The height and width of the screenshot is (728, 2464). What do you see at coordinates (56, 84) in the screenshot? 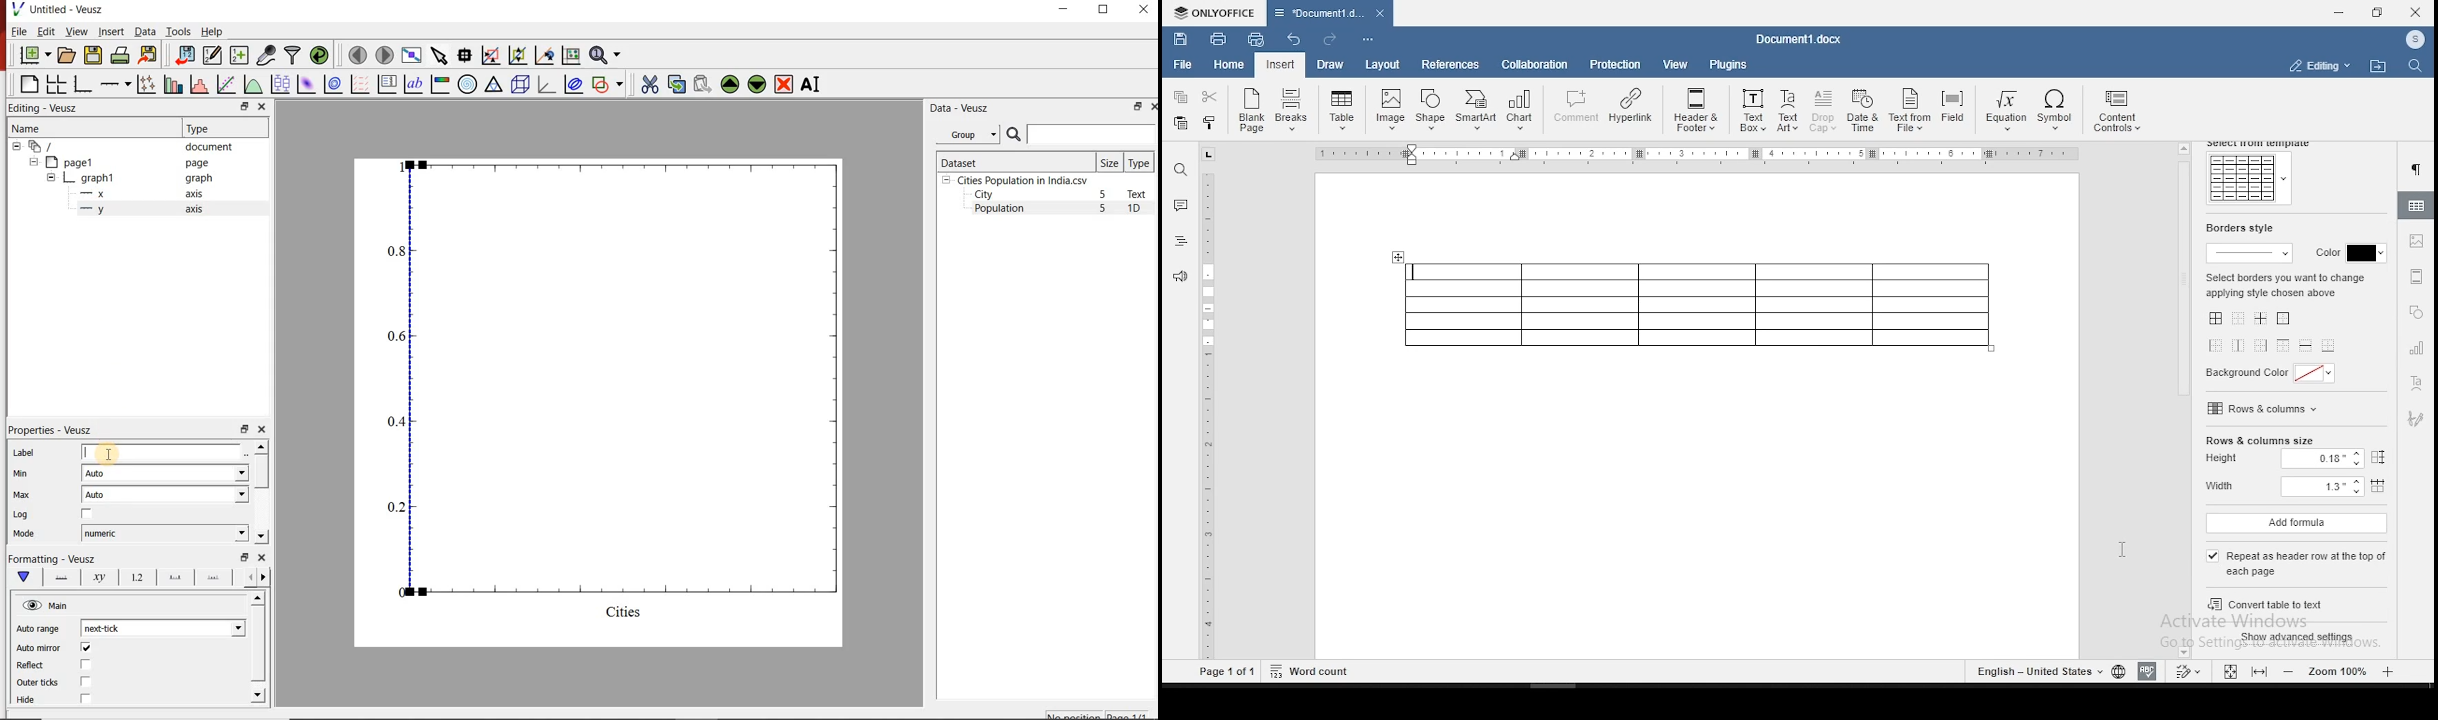
I see `arrange graphs in a grid` at bounding box center [56, 84].